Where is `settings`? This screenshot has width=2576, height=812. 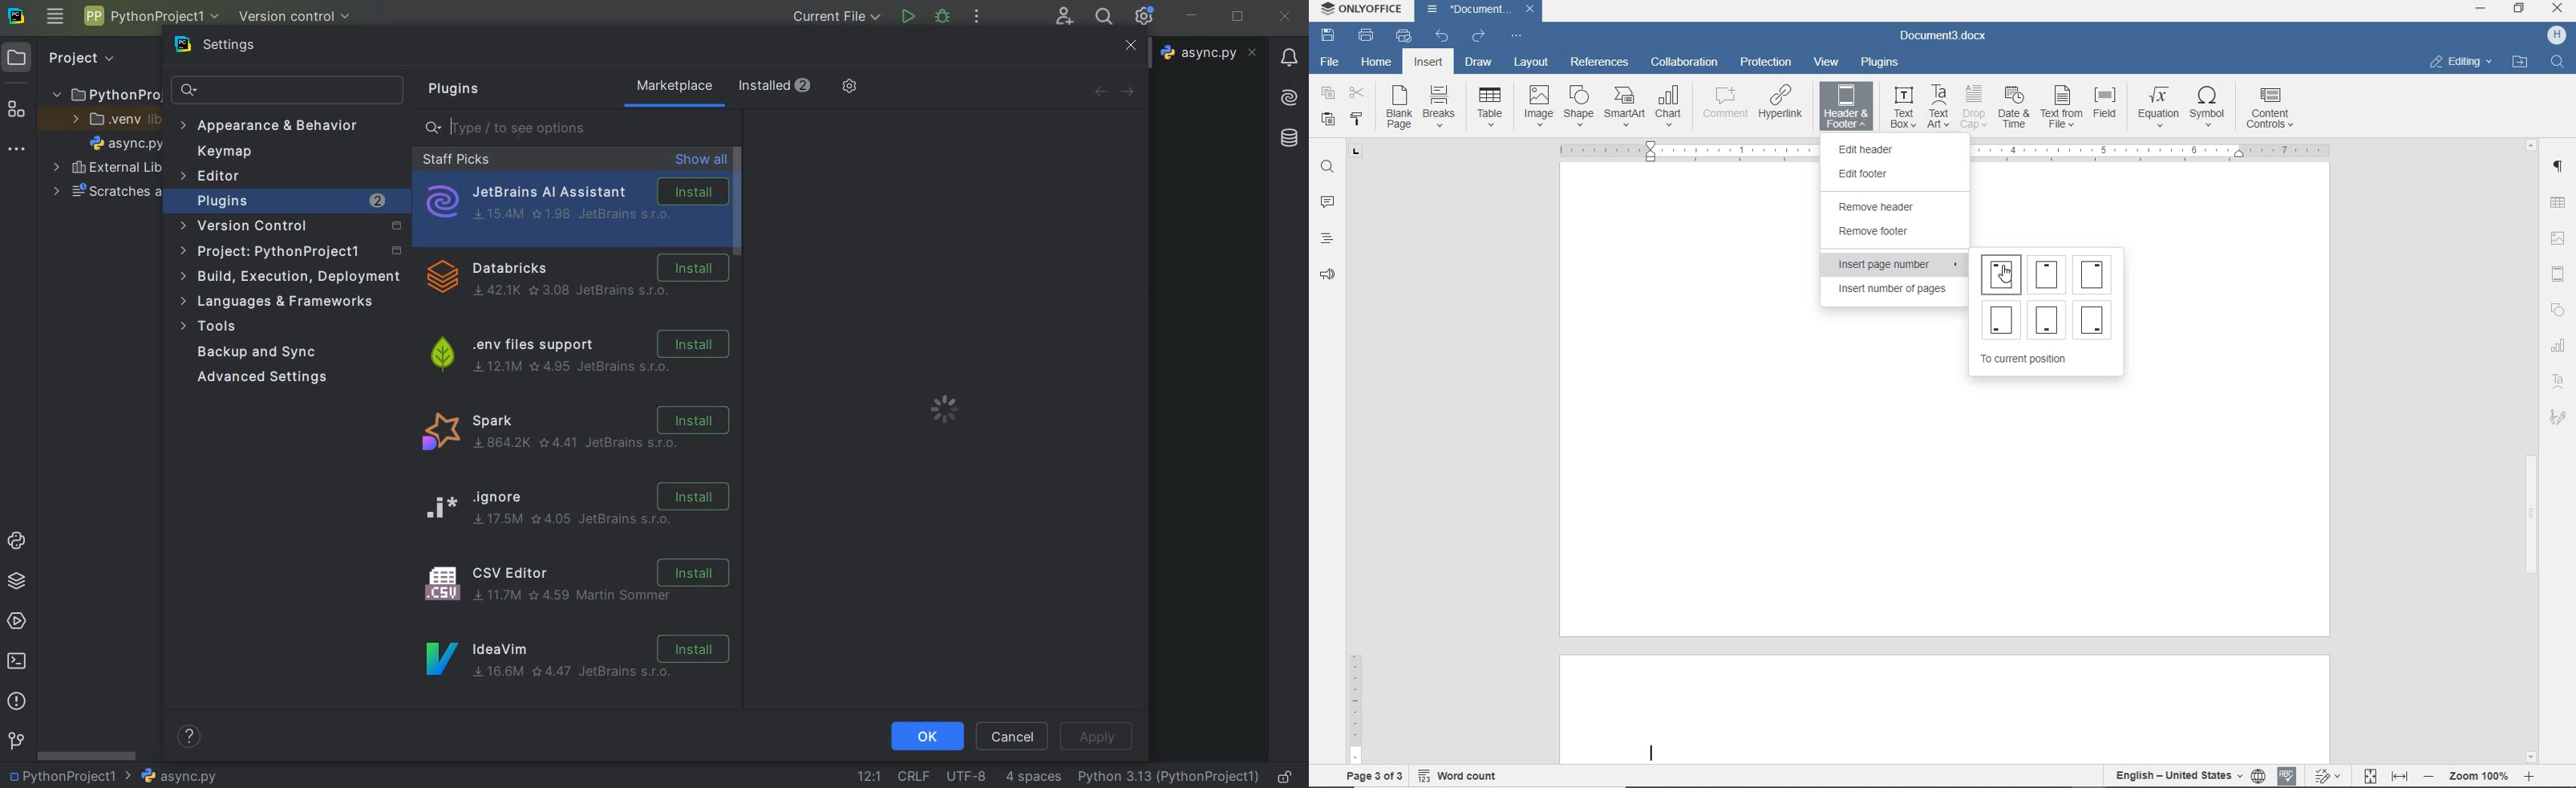
settings is located at coordinates (230, 48).